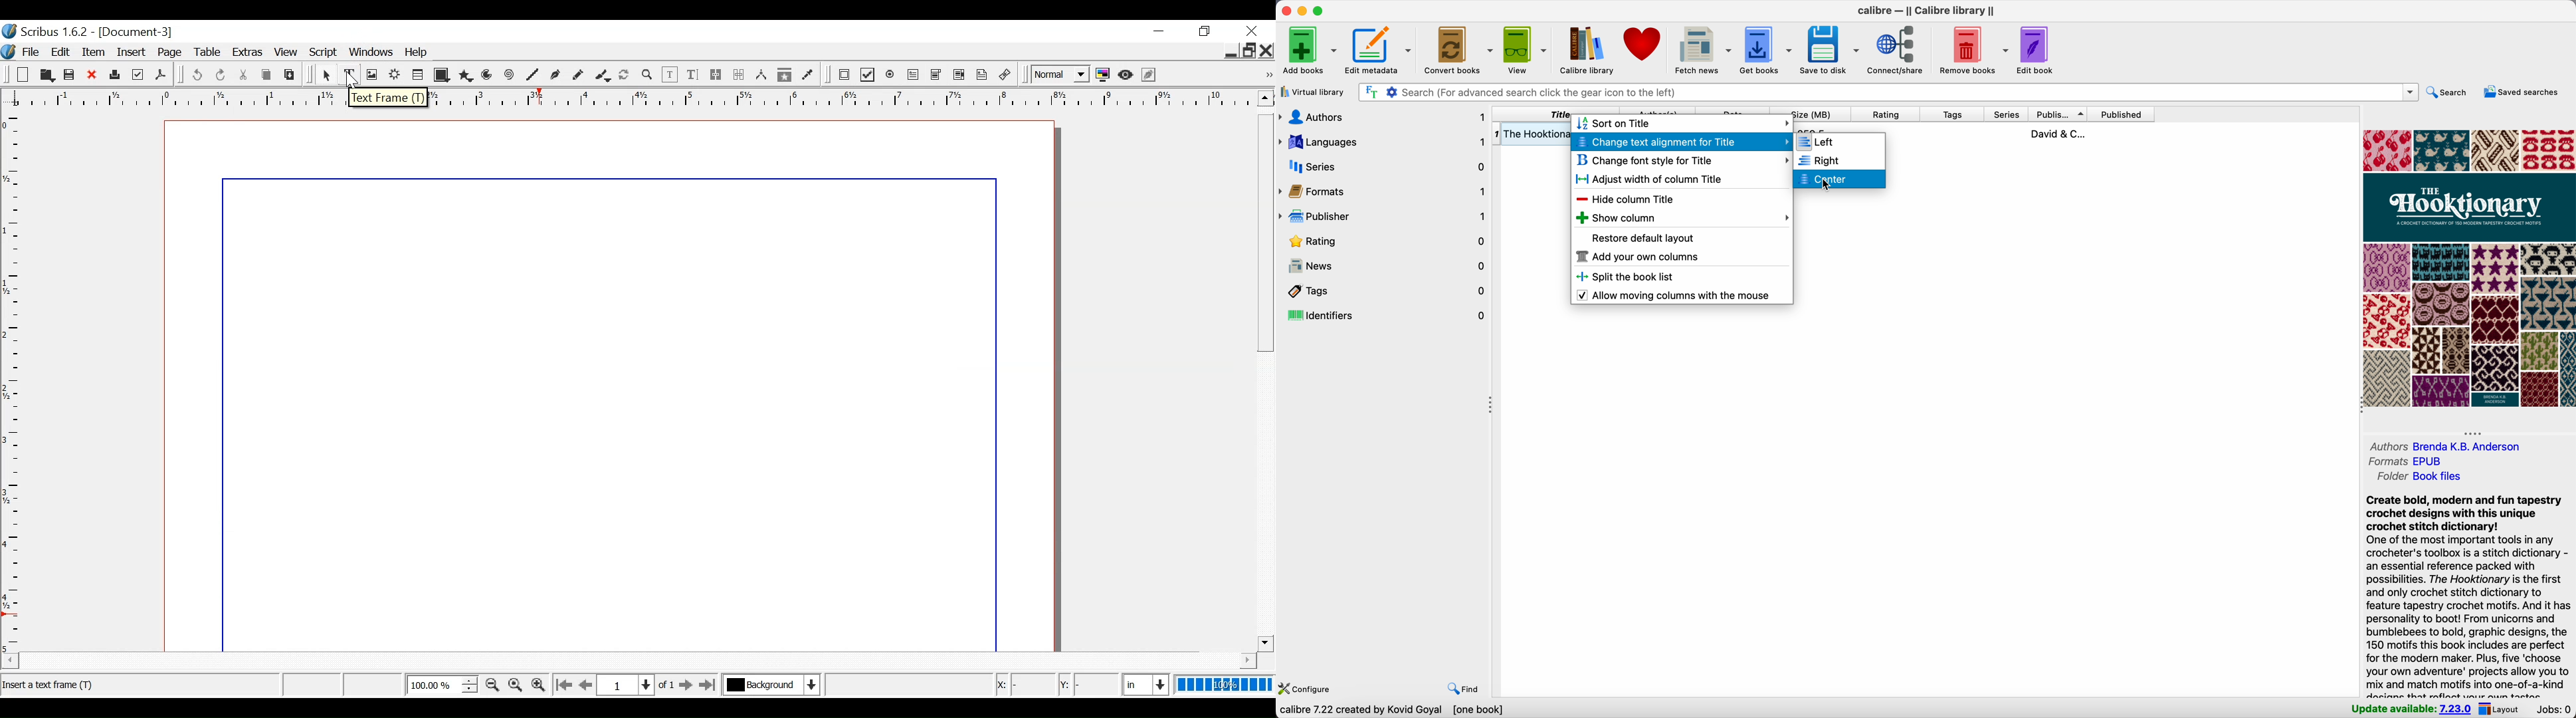 The image size is (2576, 728). Describe the element at coordinates (245, 73) in the screenshot. I see `Cut` at that location.